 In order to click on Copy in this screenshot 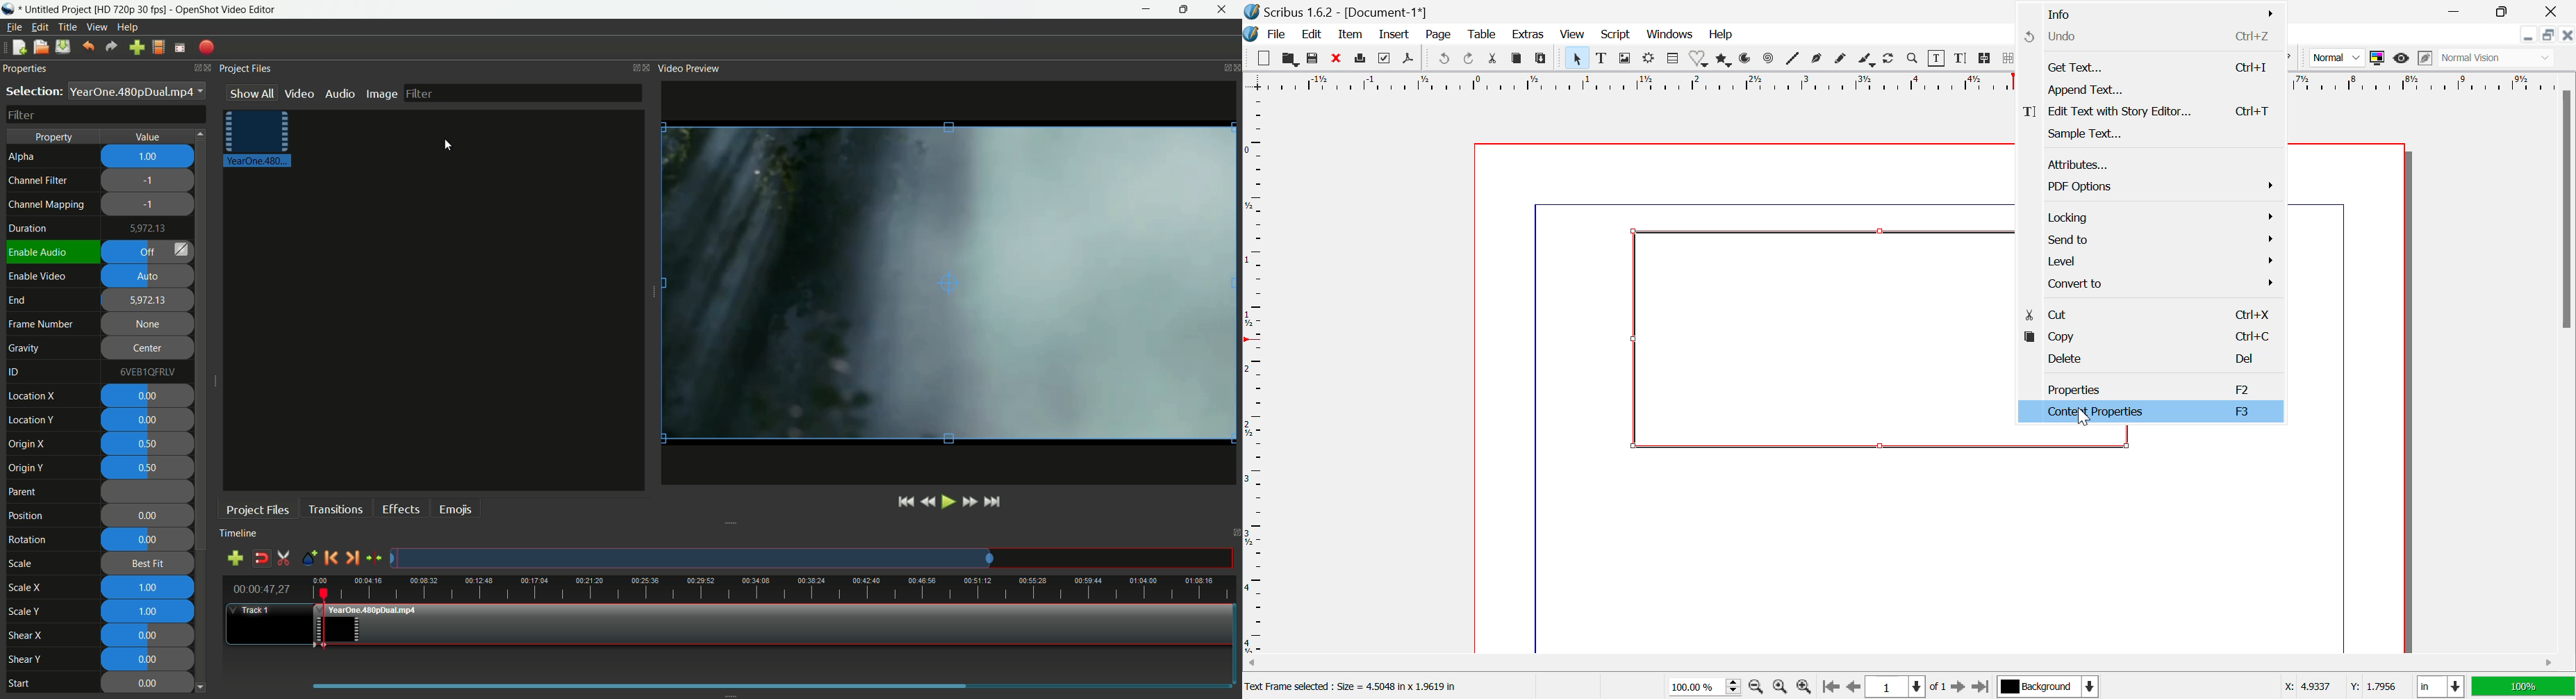, I will do `click(2154, 336)`.